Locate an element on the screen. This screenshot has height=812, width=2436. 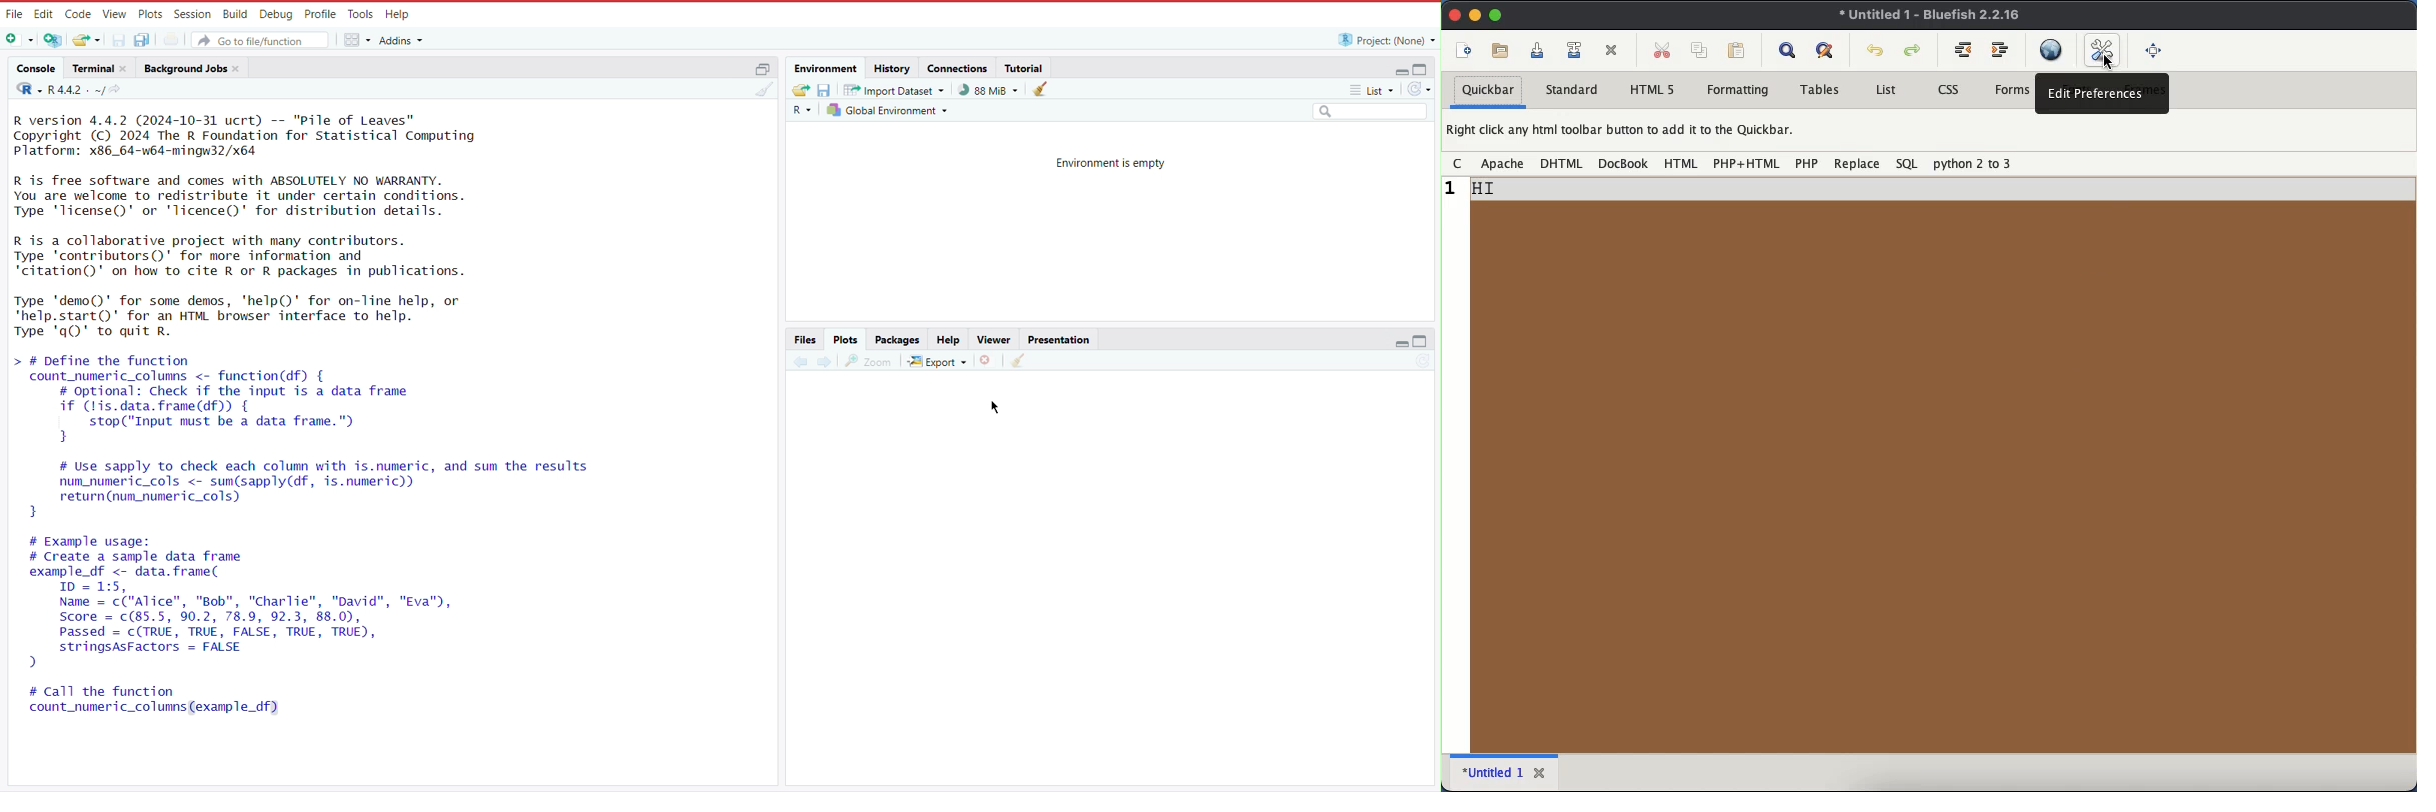
Clear console (Ctrl +L) is located at coordinates (1017, 361).